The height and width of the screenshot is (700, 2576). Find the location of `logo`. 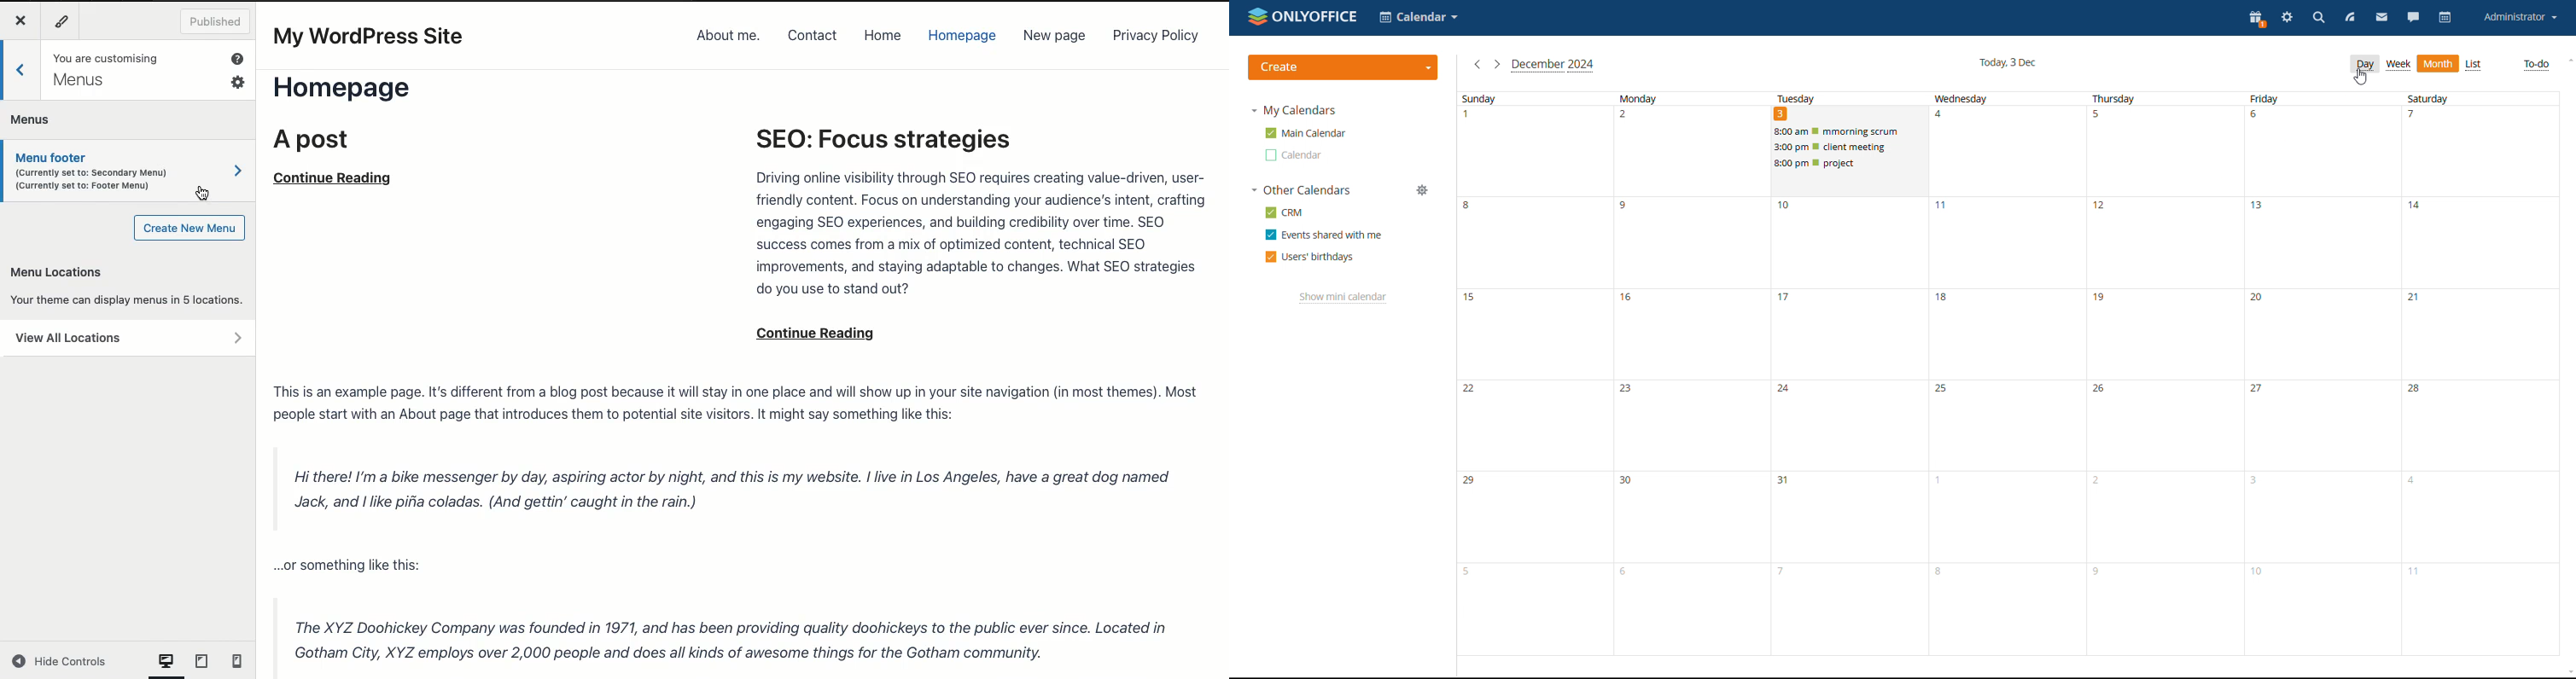

logo is located at coordinates (1302, 15).